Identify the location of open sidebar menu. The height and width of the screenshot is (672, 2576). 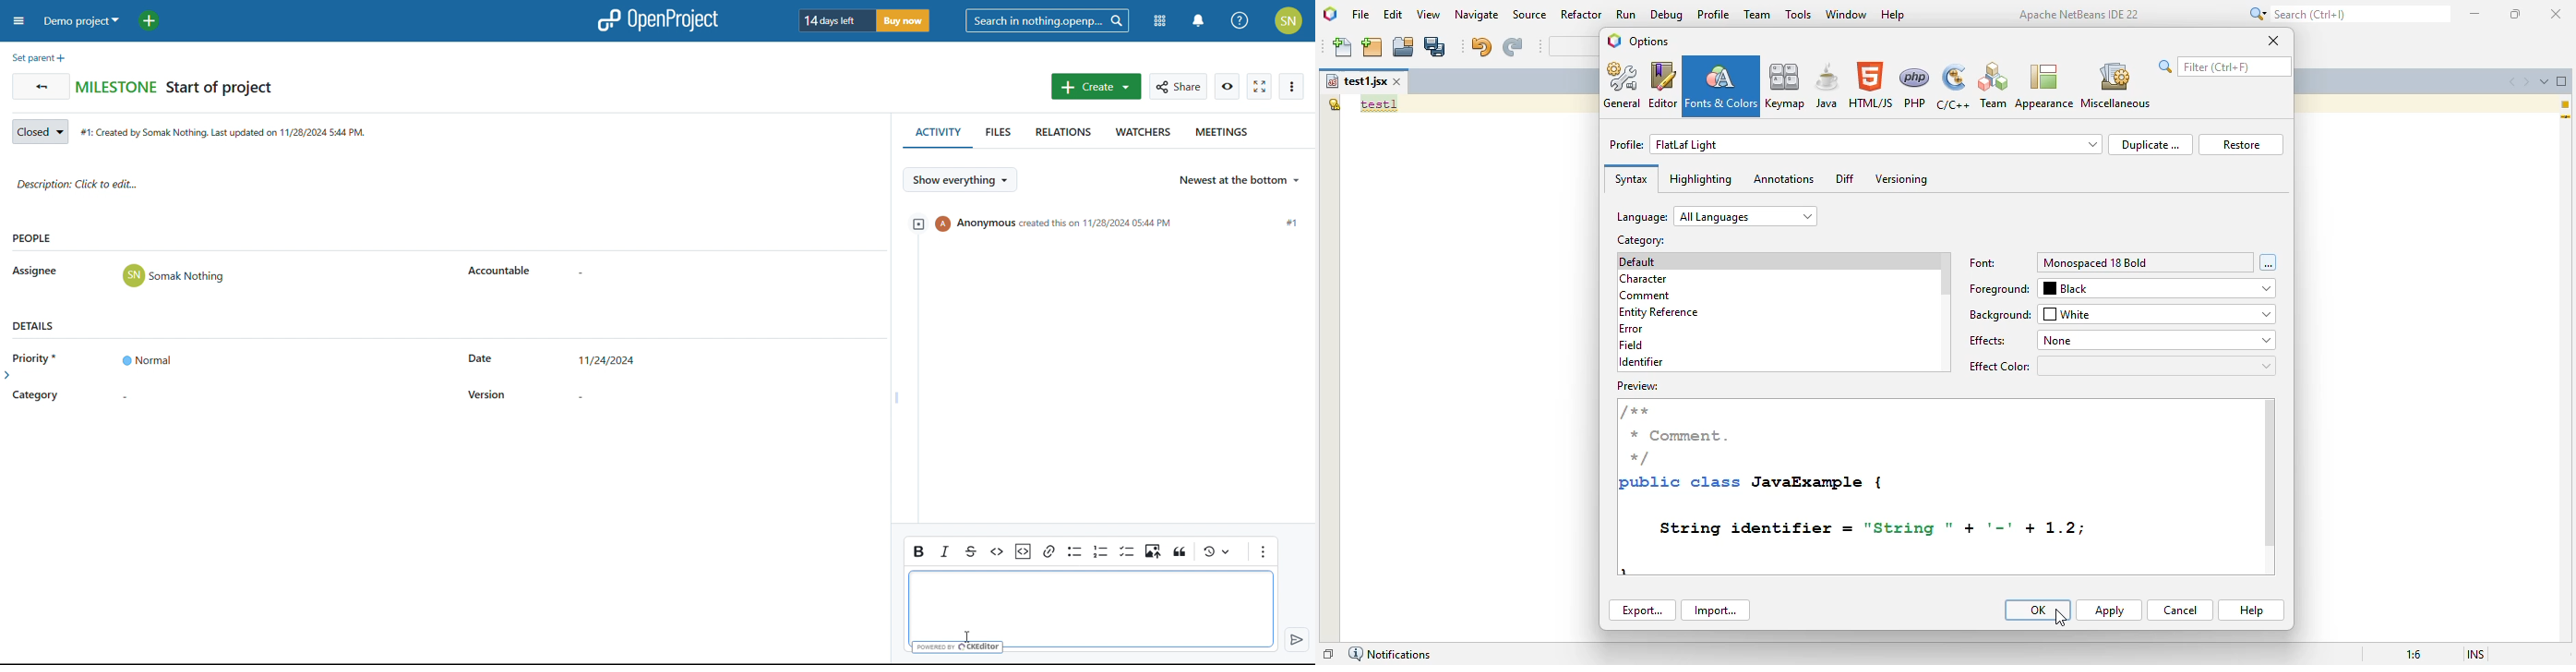
(19, 21).